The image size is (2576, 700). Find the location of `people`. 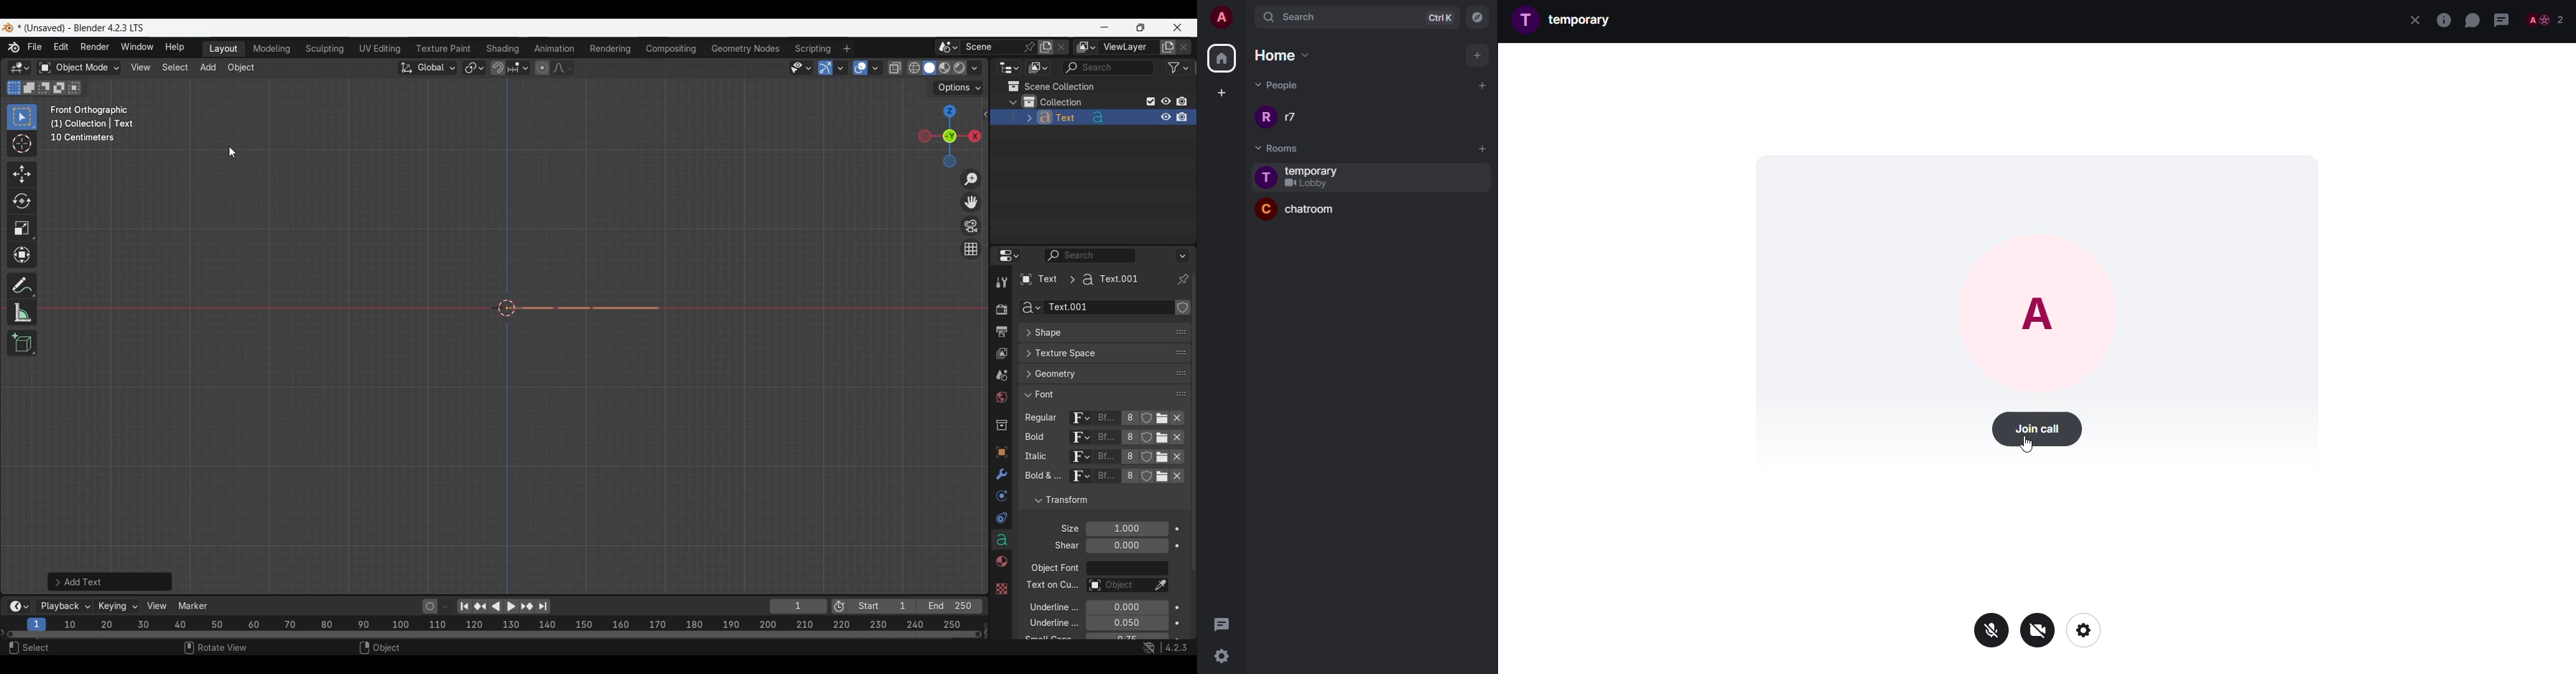

people is located at coordinates (1280, 83).